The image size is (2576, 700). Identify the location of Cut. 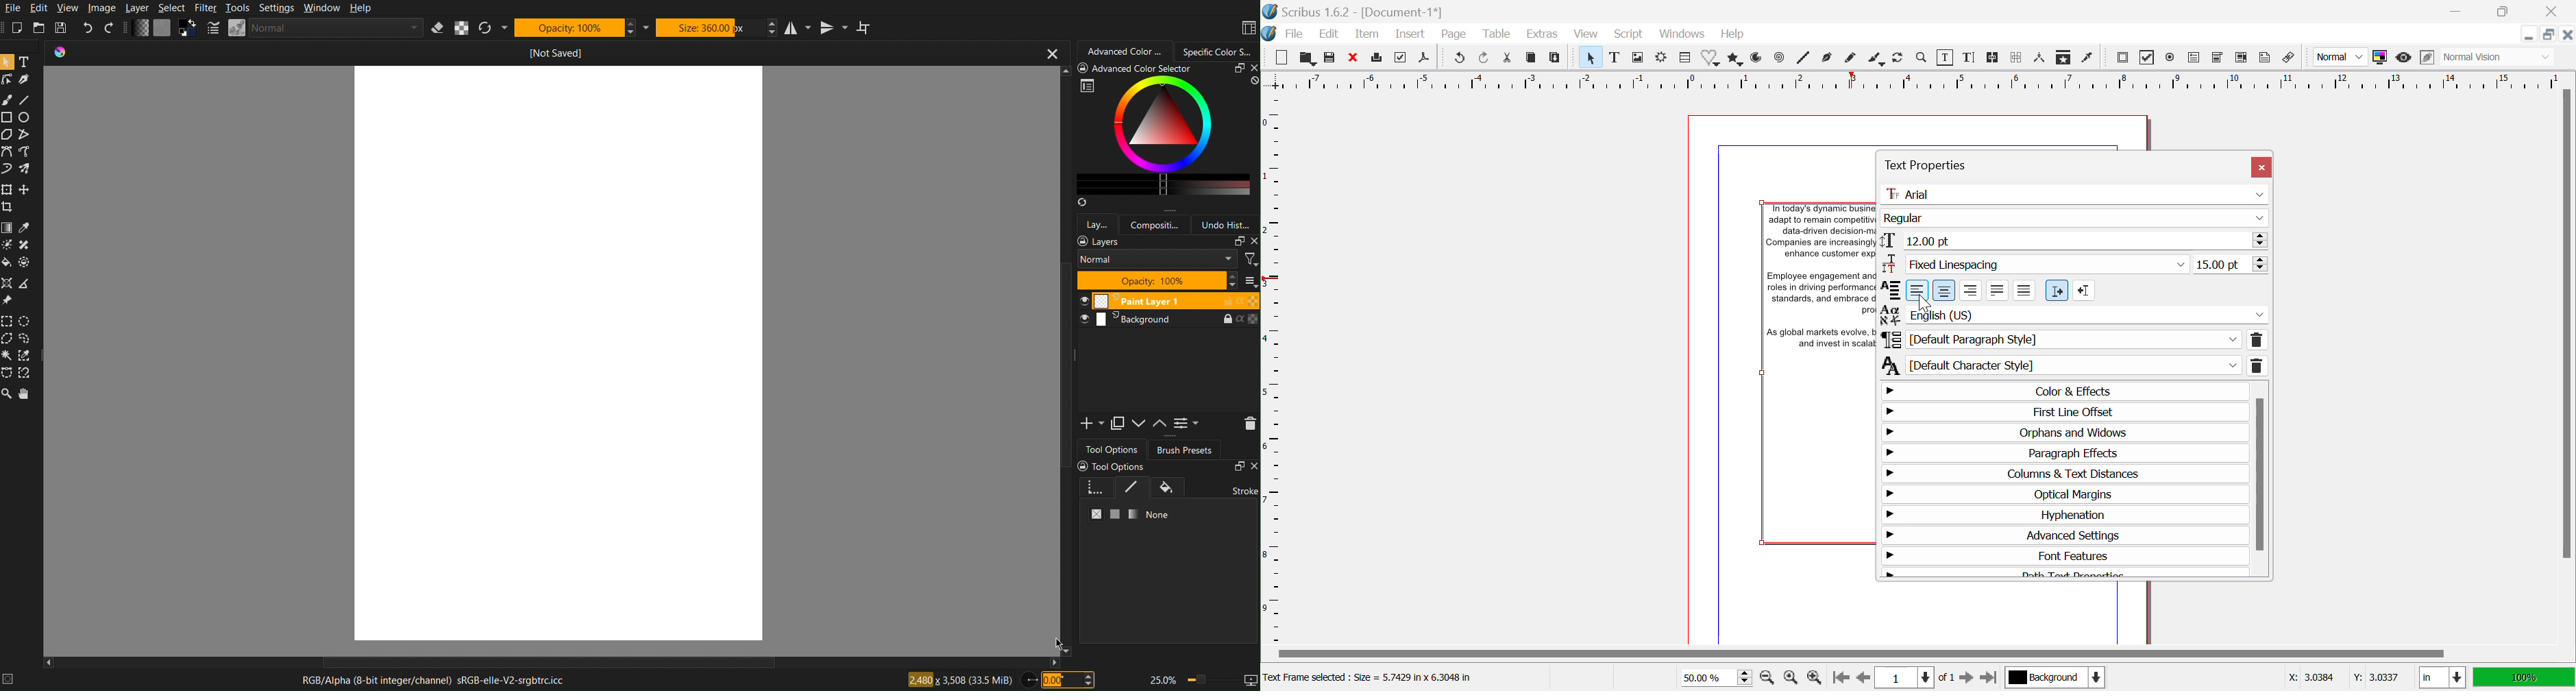
(1510, 58).